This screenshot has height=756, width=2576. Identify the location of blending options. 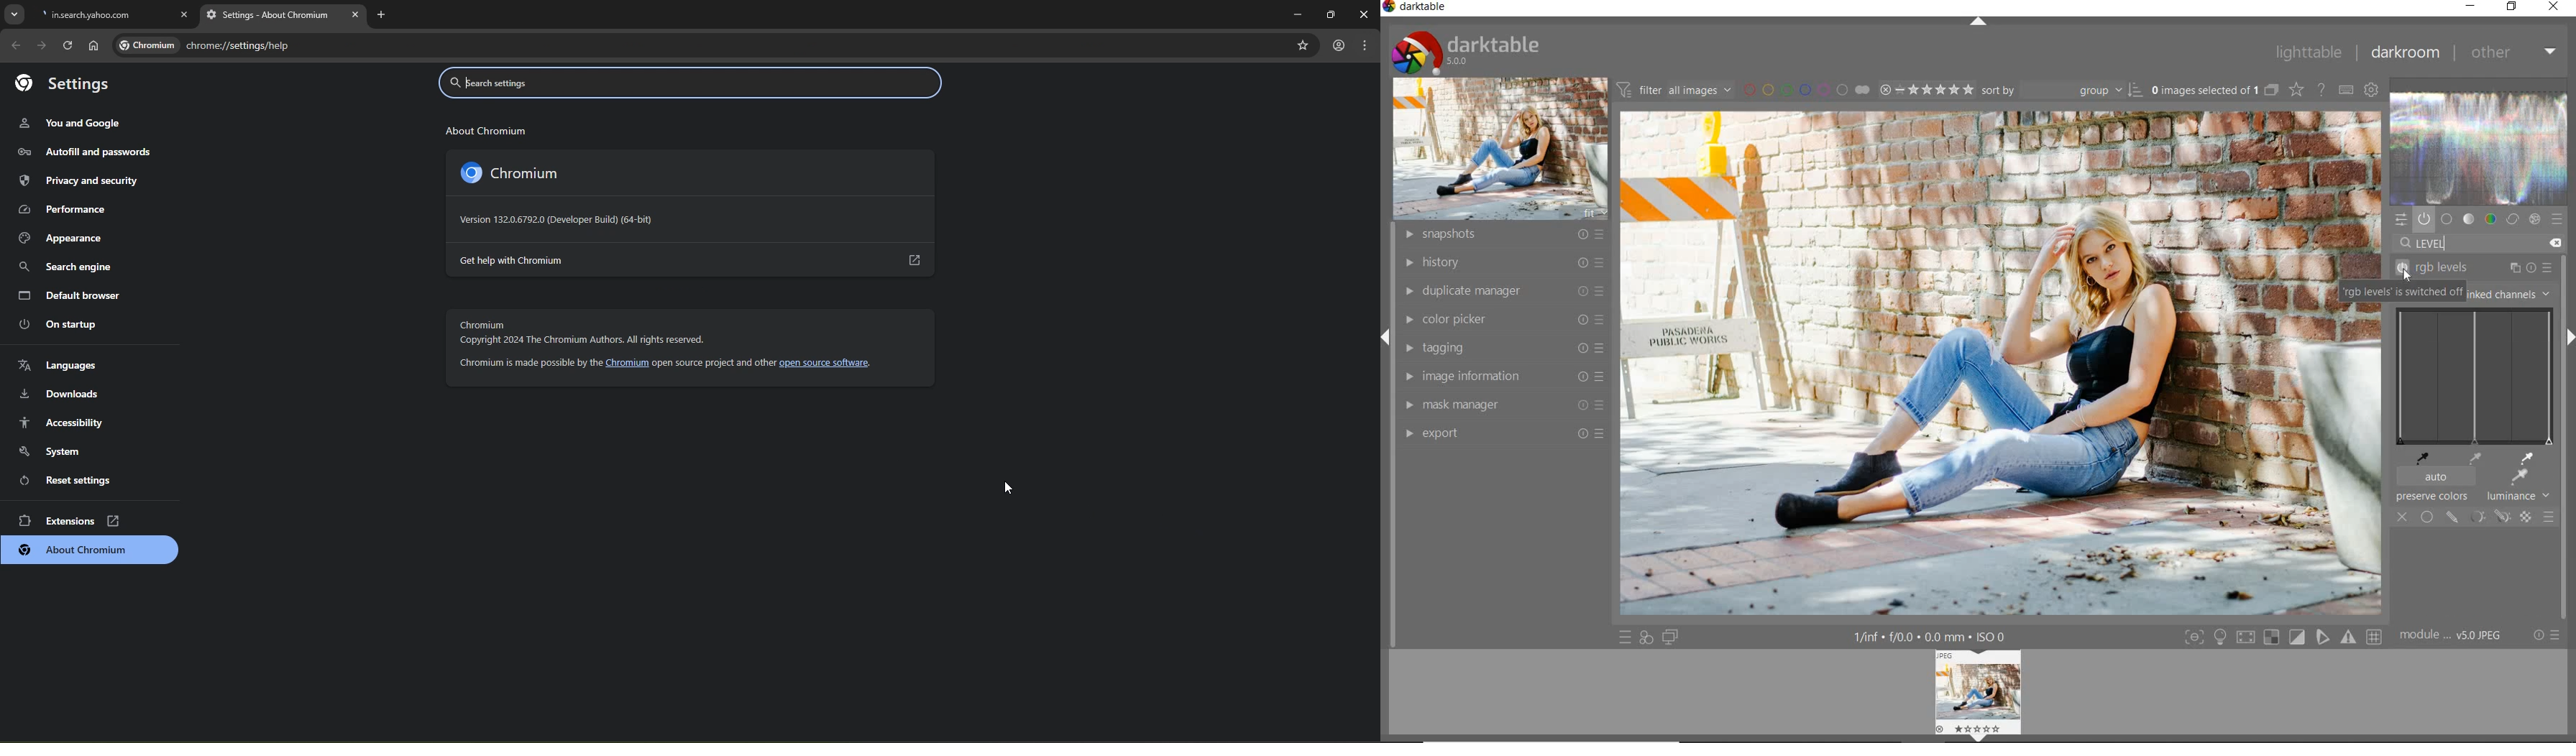
(2549, 515).